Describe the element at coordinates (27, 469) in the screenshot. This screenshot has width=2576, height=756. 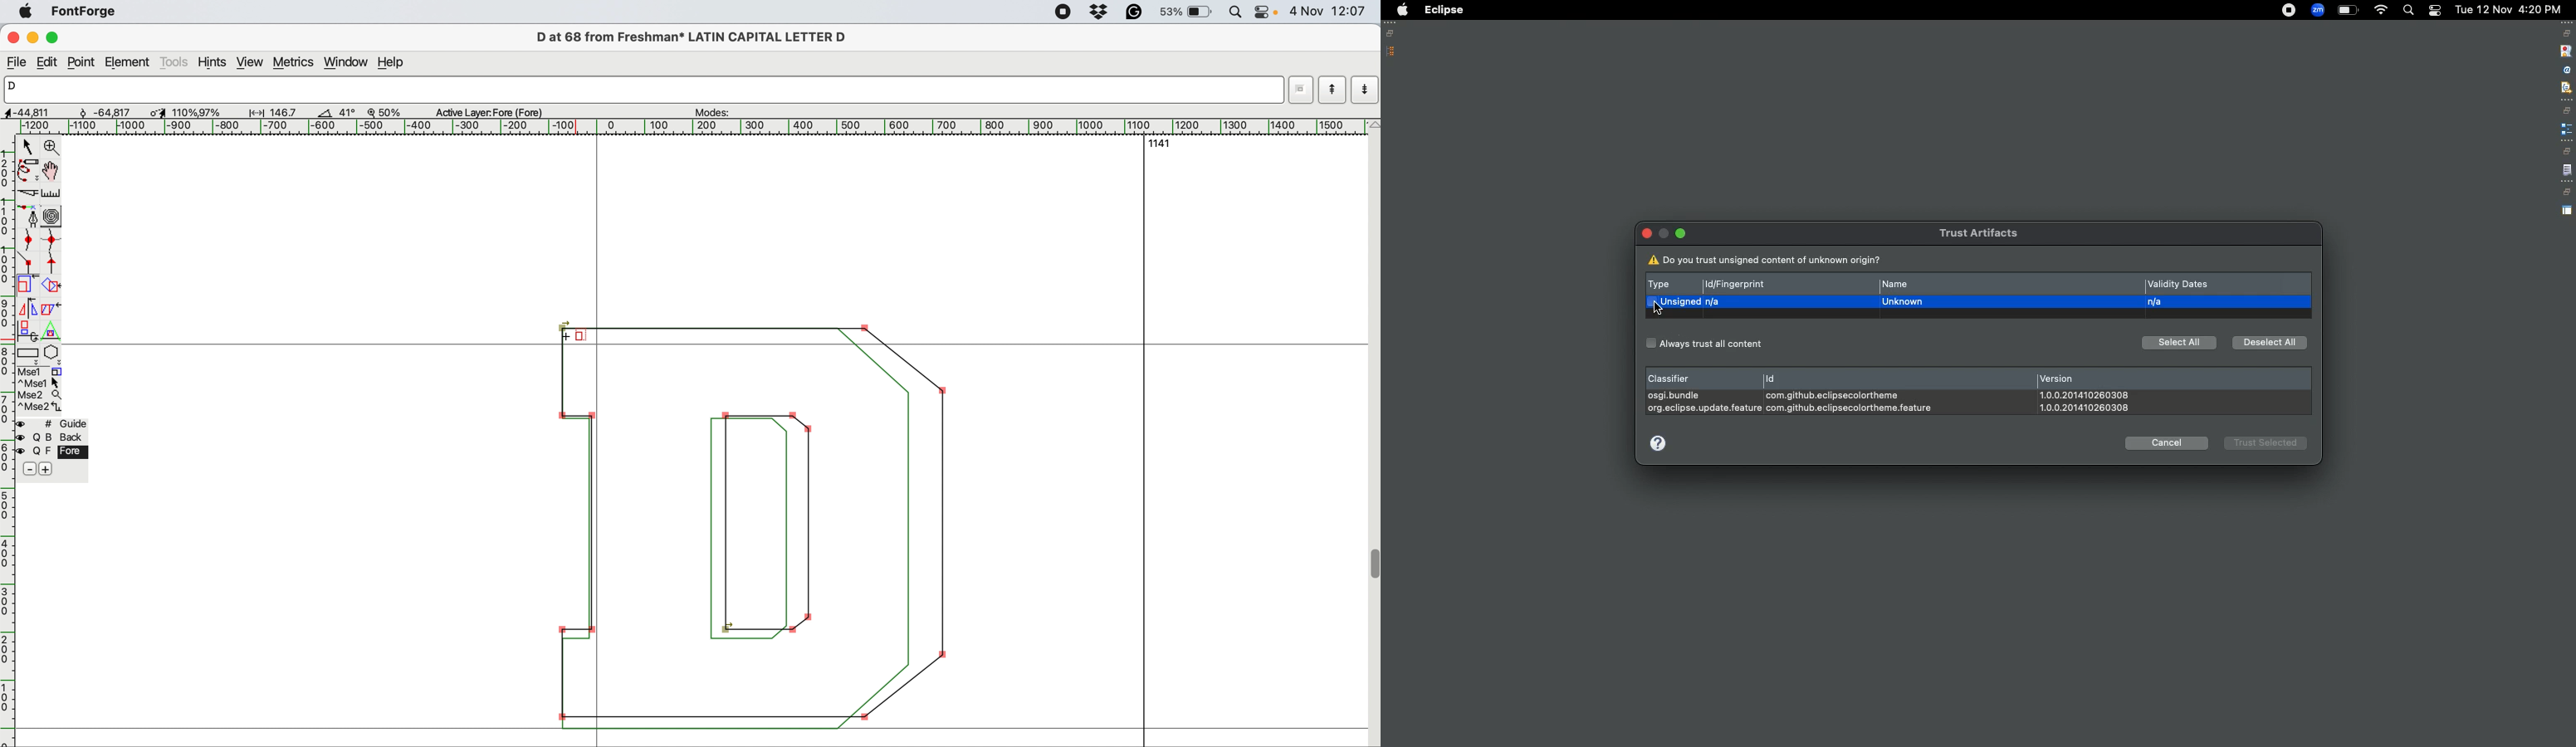
I see `remove` at that location.